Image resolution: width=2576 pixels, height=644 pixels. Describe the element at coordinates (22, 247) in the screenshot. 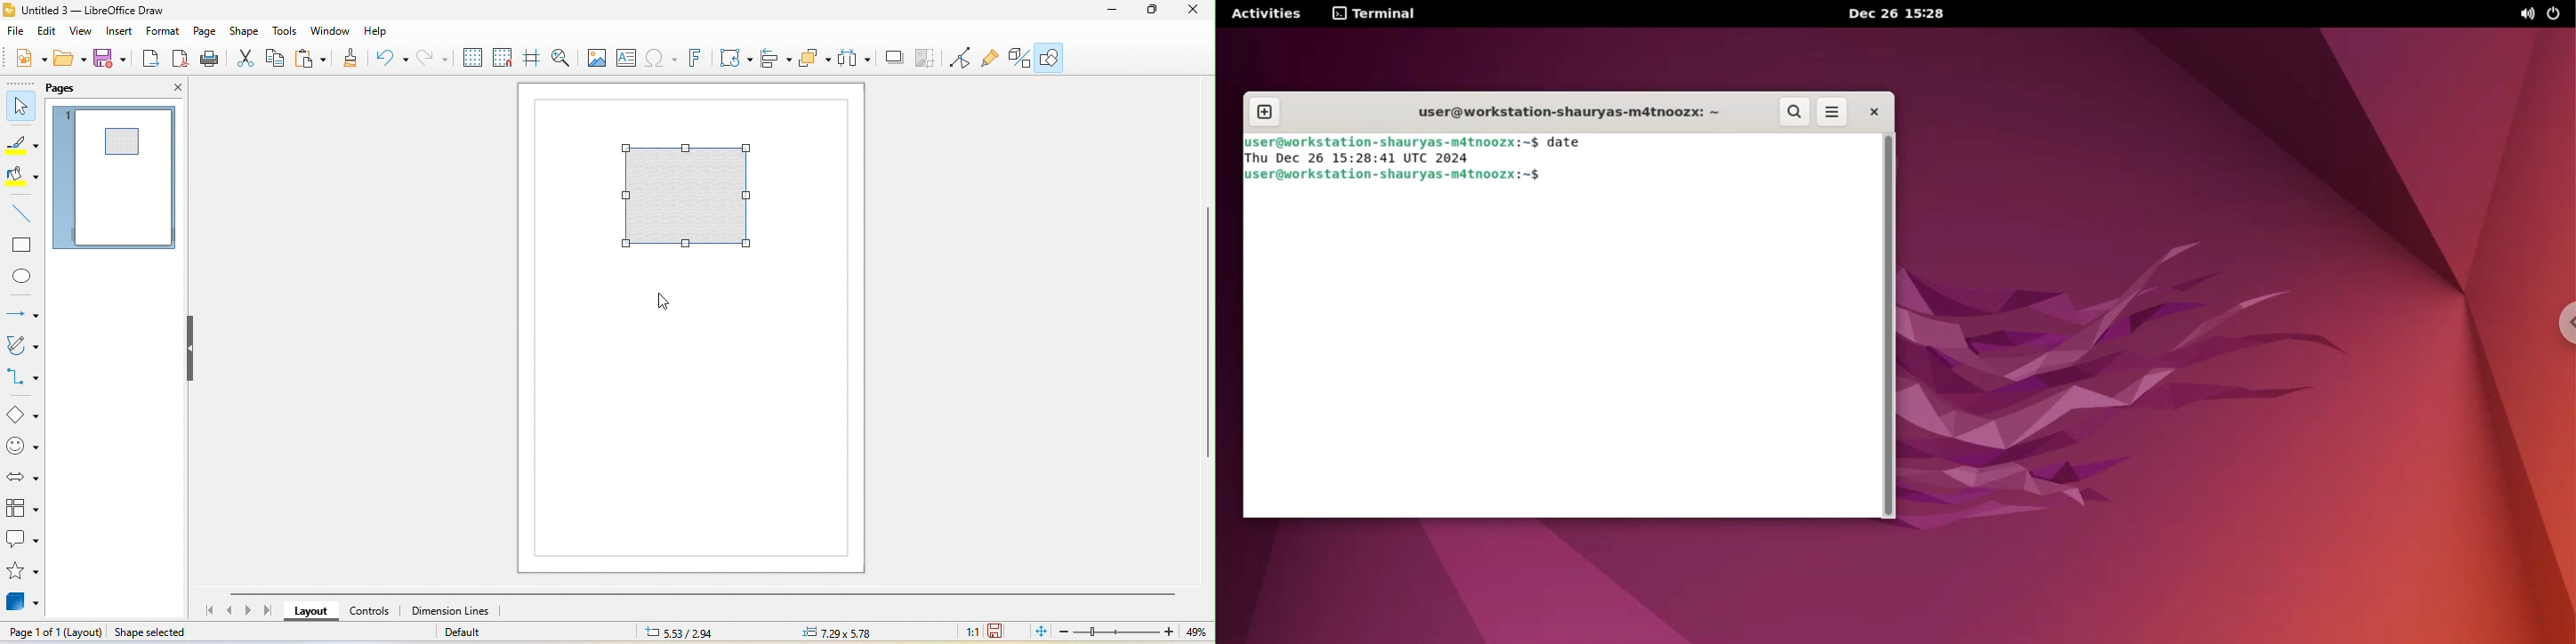

I see `rectangle` at that location.